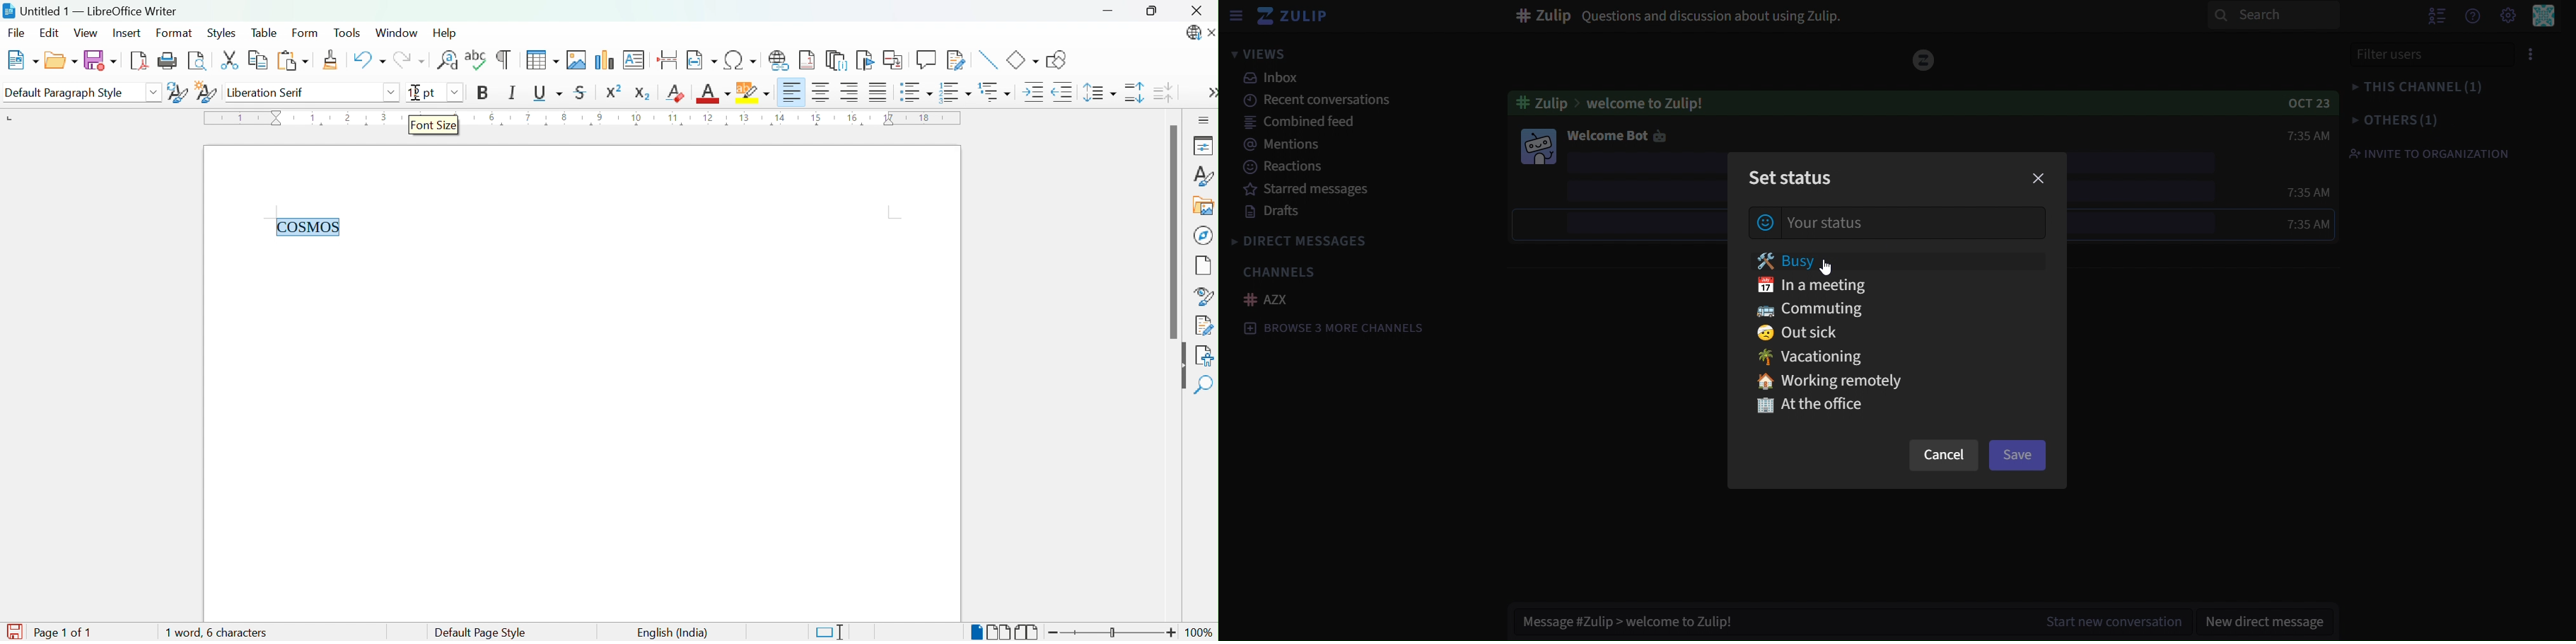 The height and width of the screenshot is (644, 2576). What do you see at coordinates (547, 93) in the screenshot?
I see `Underline` at bounding box center [547, 93].